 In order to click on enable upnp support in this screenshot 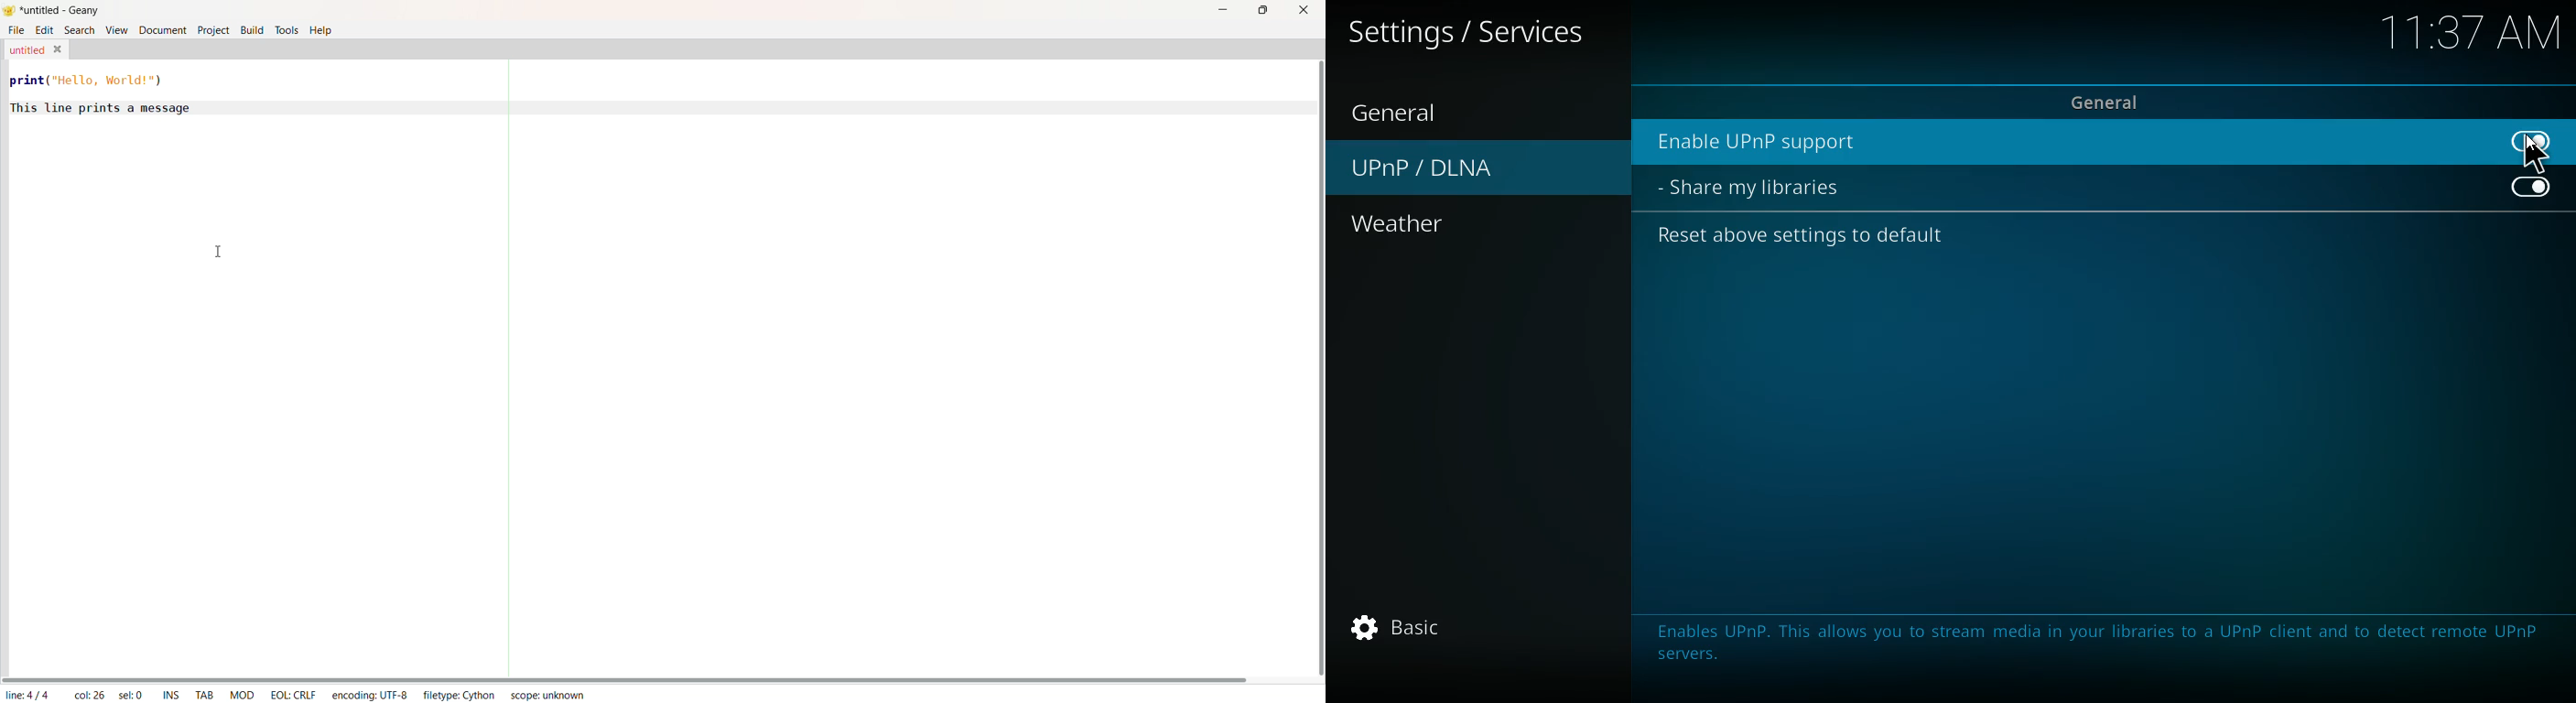, I will do `click(2064, 142)`.